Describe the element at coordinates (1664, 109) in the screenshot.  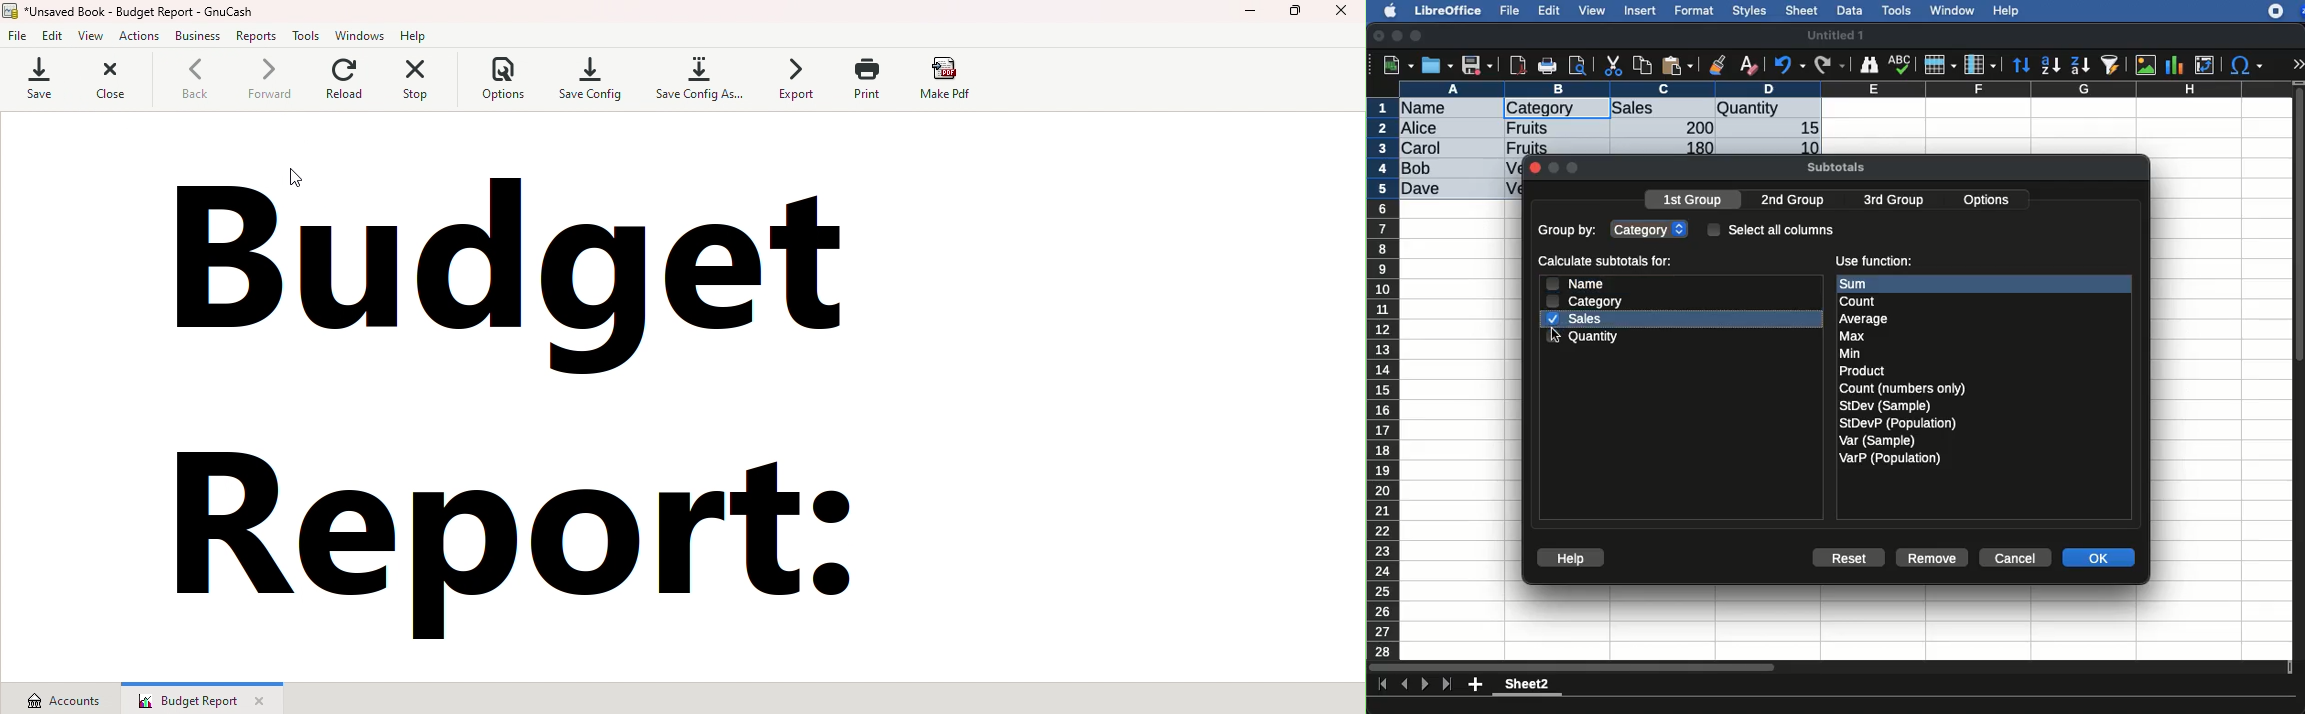
I see `sales` at that location.